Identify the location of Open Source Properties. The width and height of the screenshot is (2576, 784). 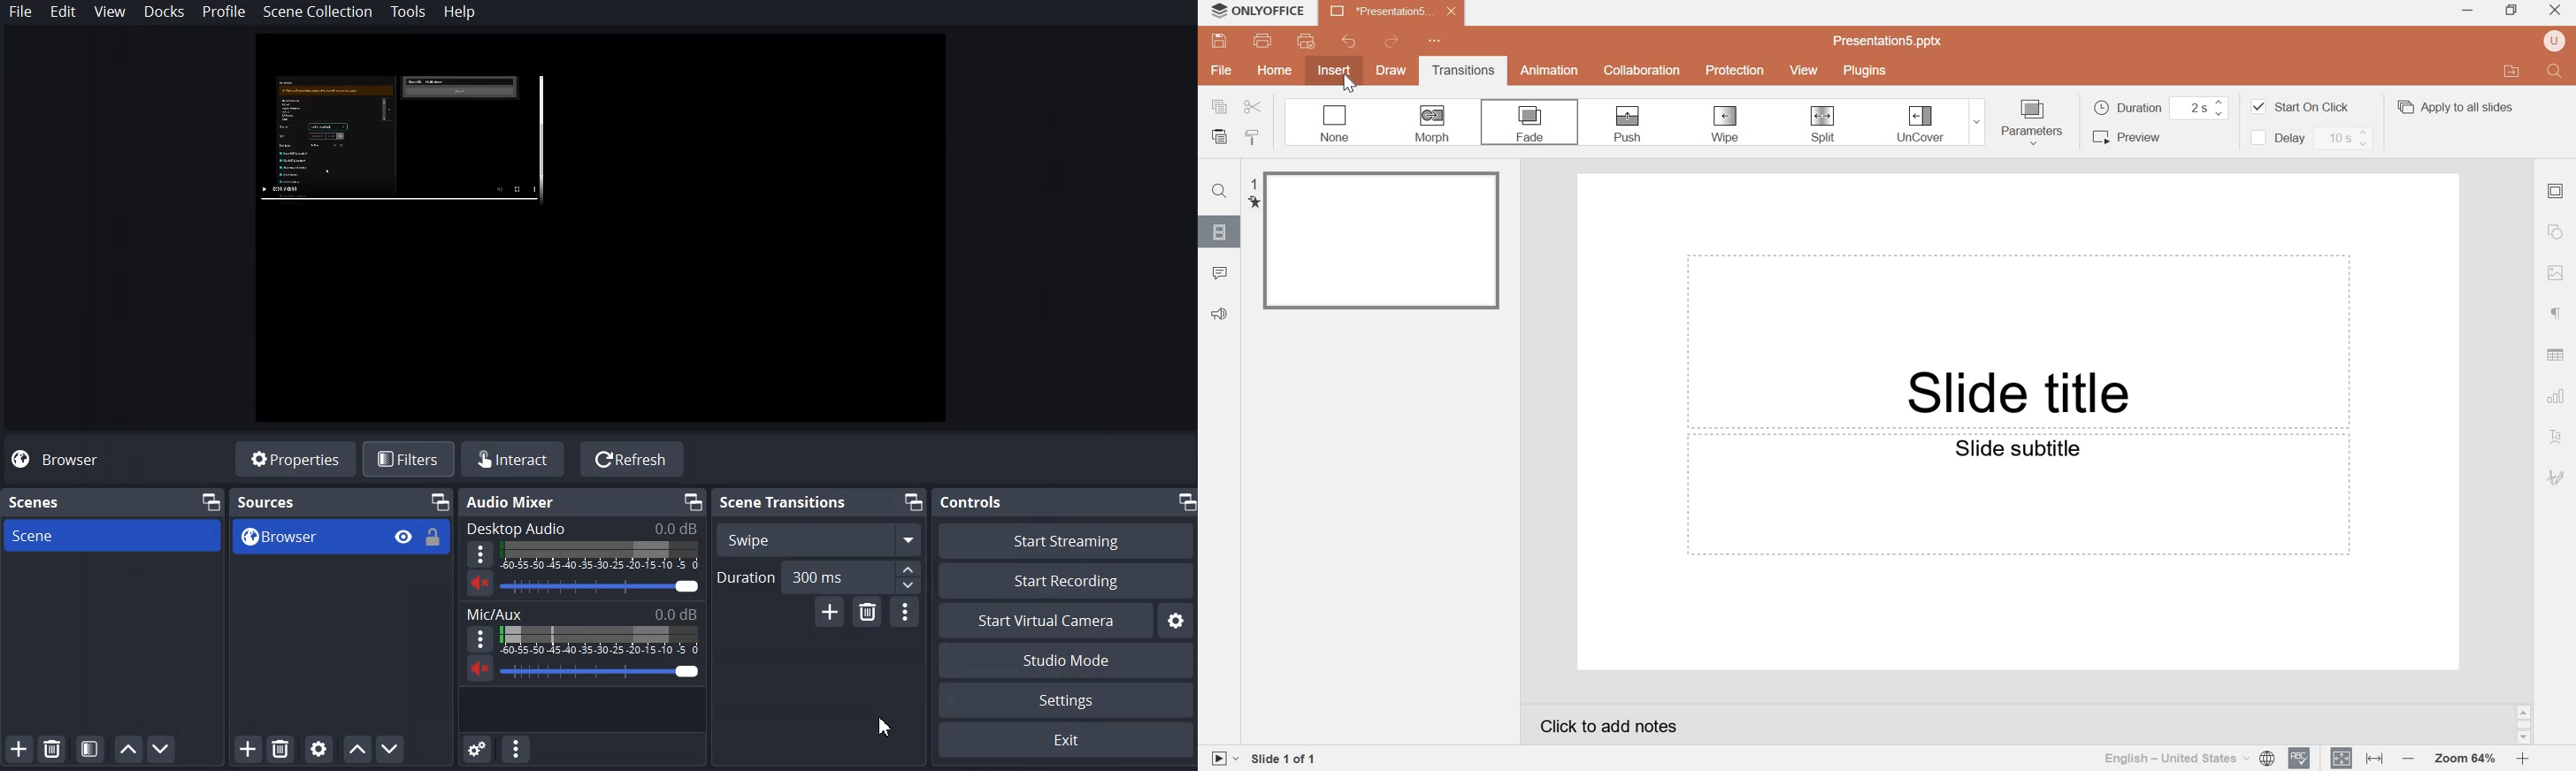
(318, 750).